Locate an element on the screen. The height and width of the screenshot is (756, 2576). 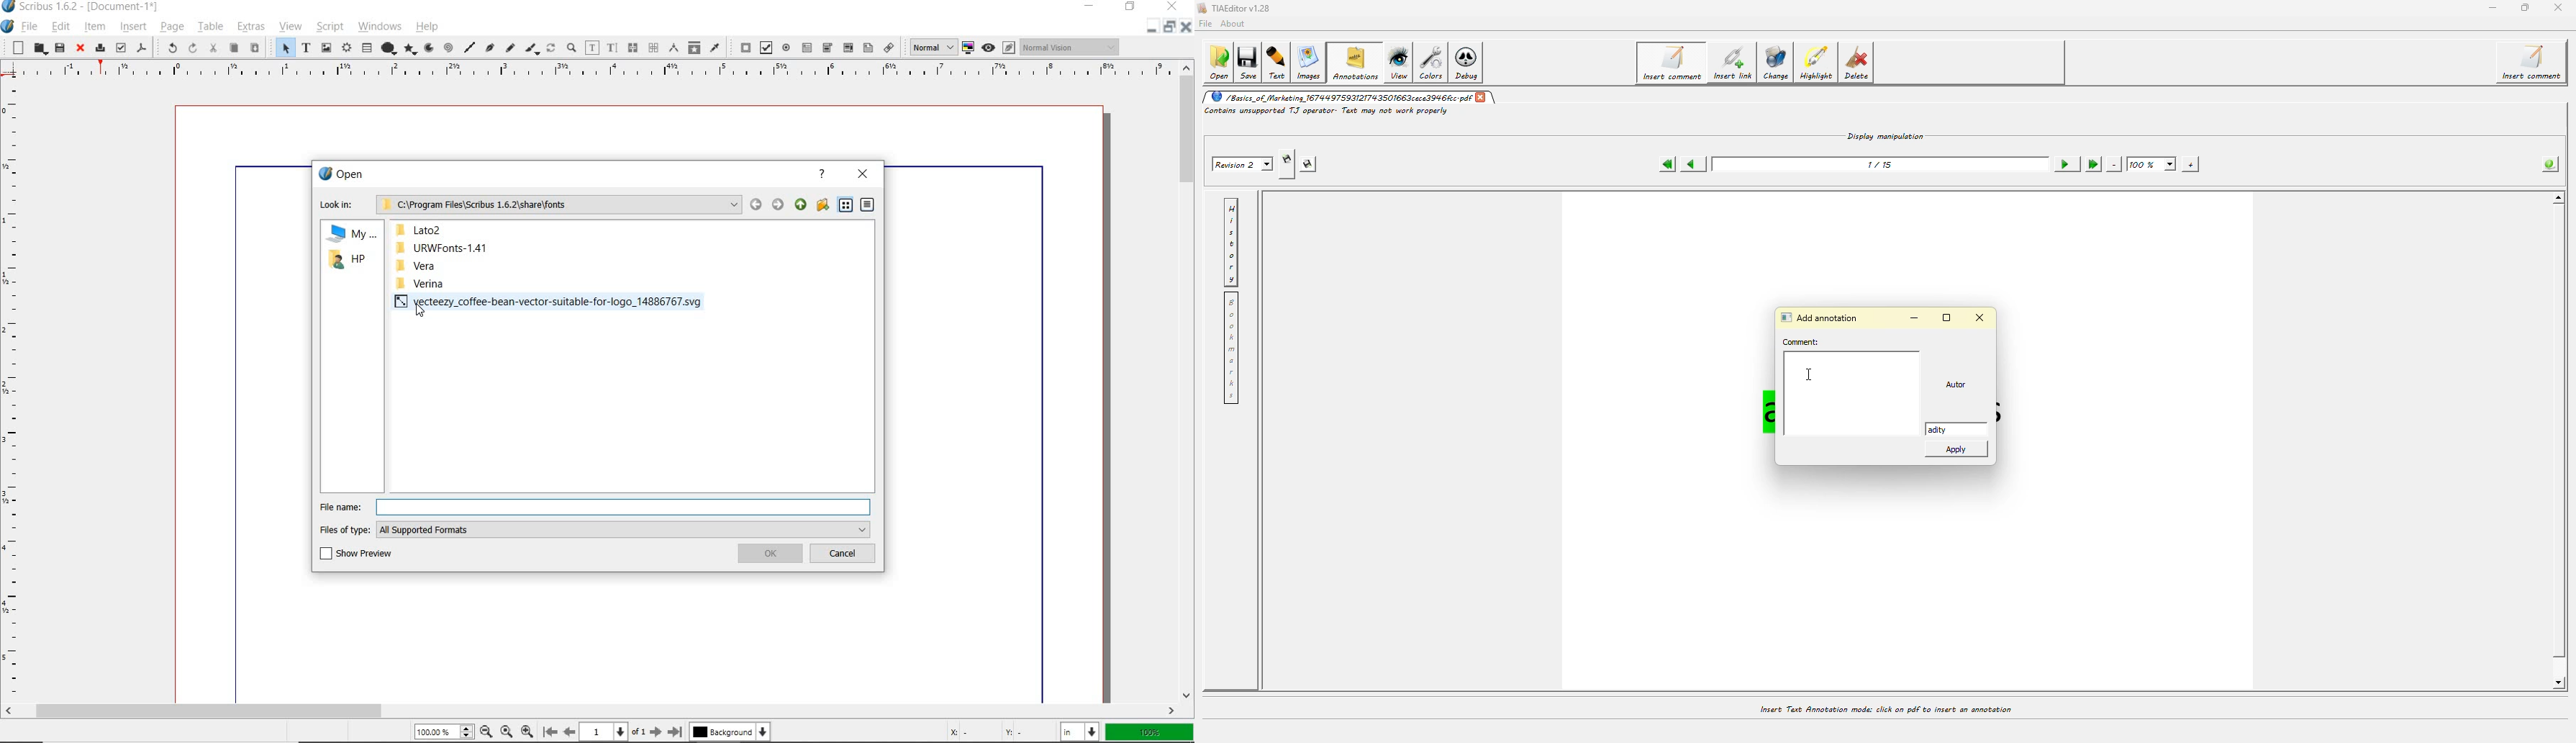
hp is located at coordinates (353, 260).